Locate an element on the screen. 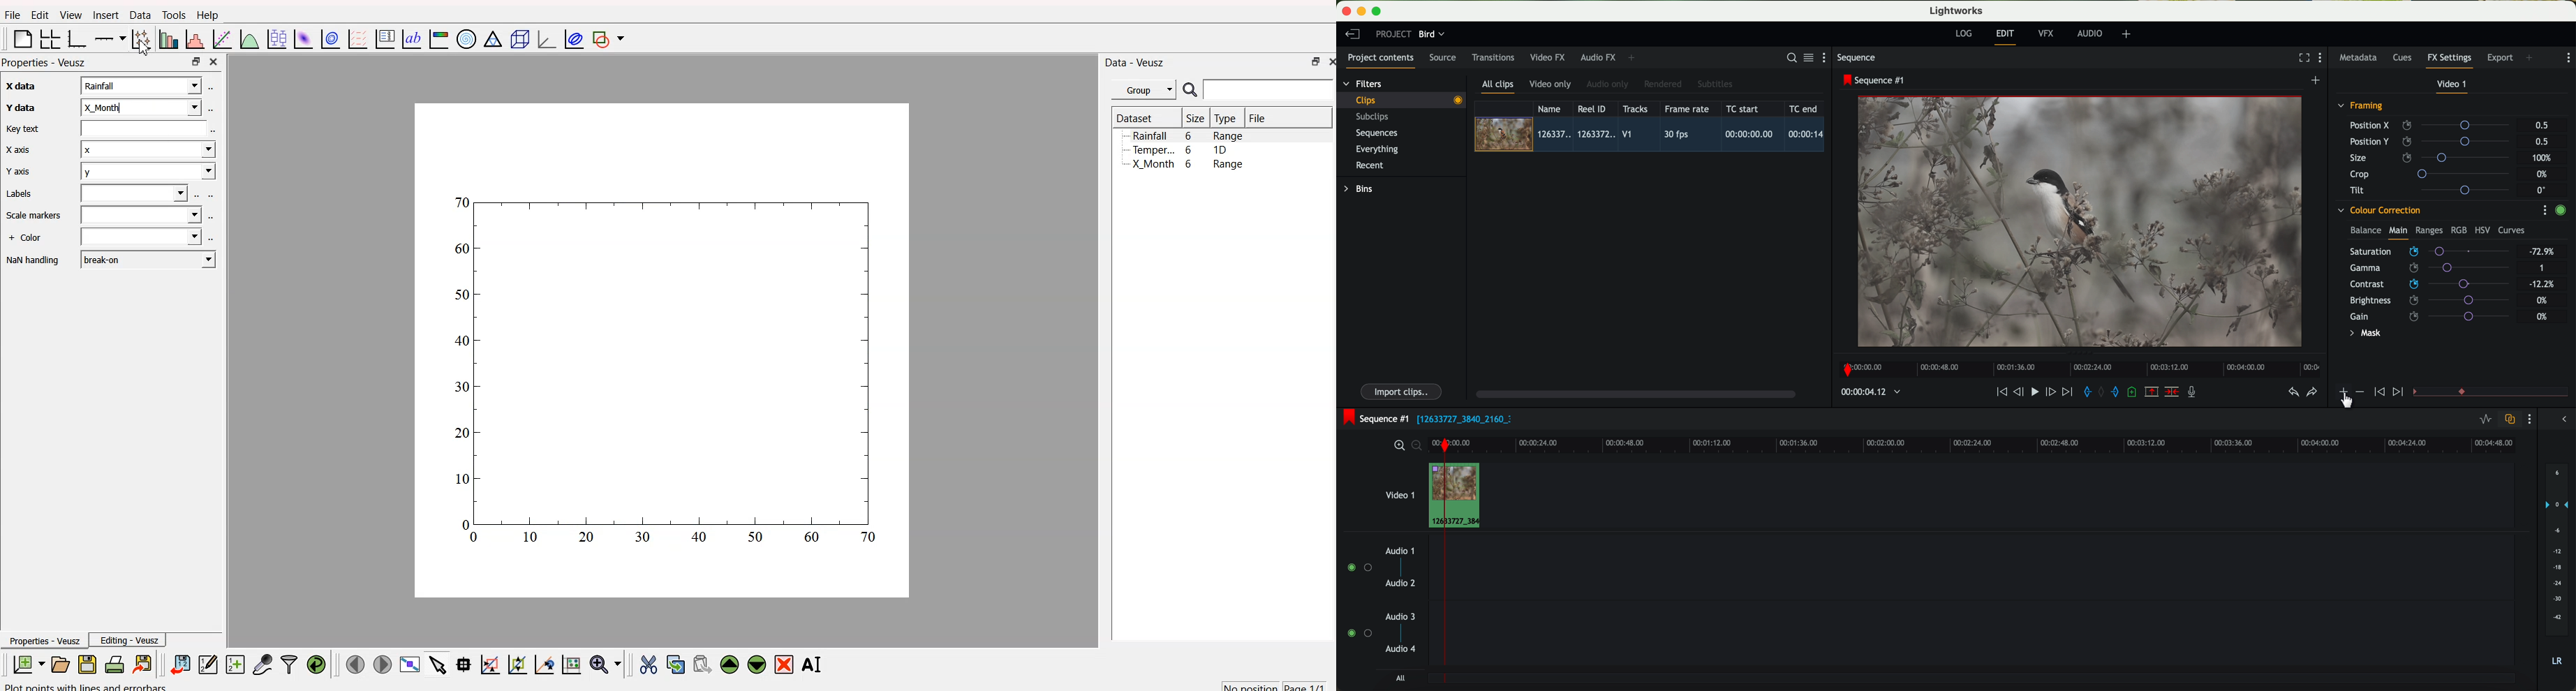 The width and height of the screenshot is (2576, 700). show settings menu is located at coordinates (2568, 58).